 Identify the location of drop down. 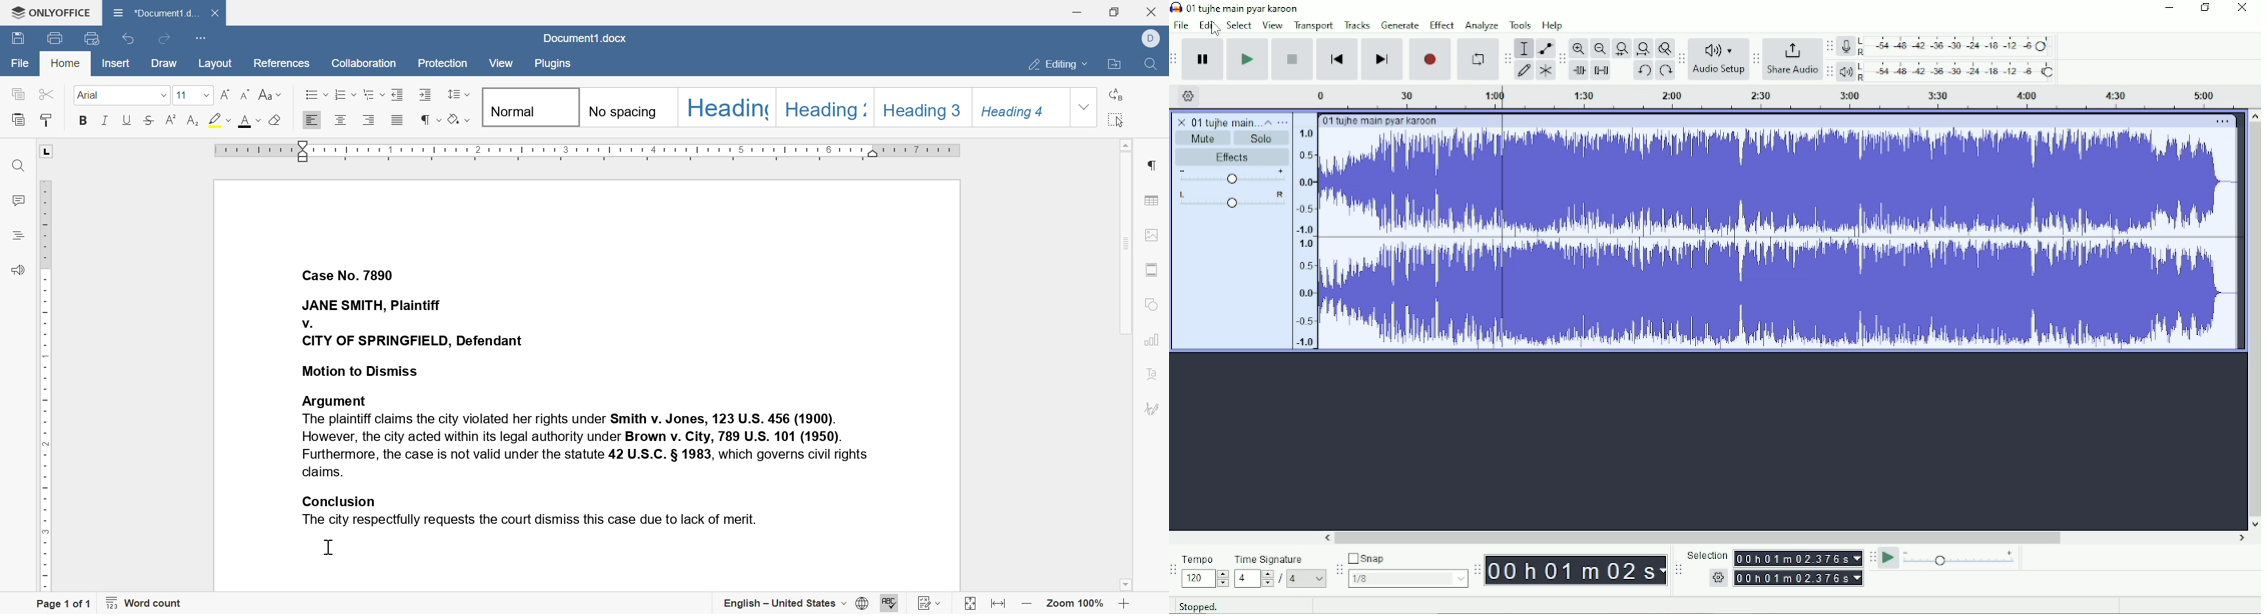
(1085, 107).